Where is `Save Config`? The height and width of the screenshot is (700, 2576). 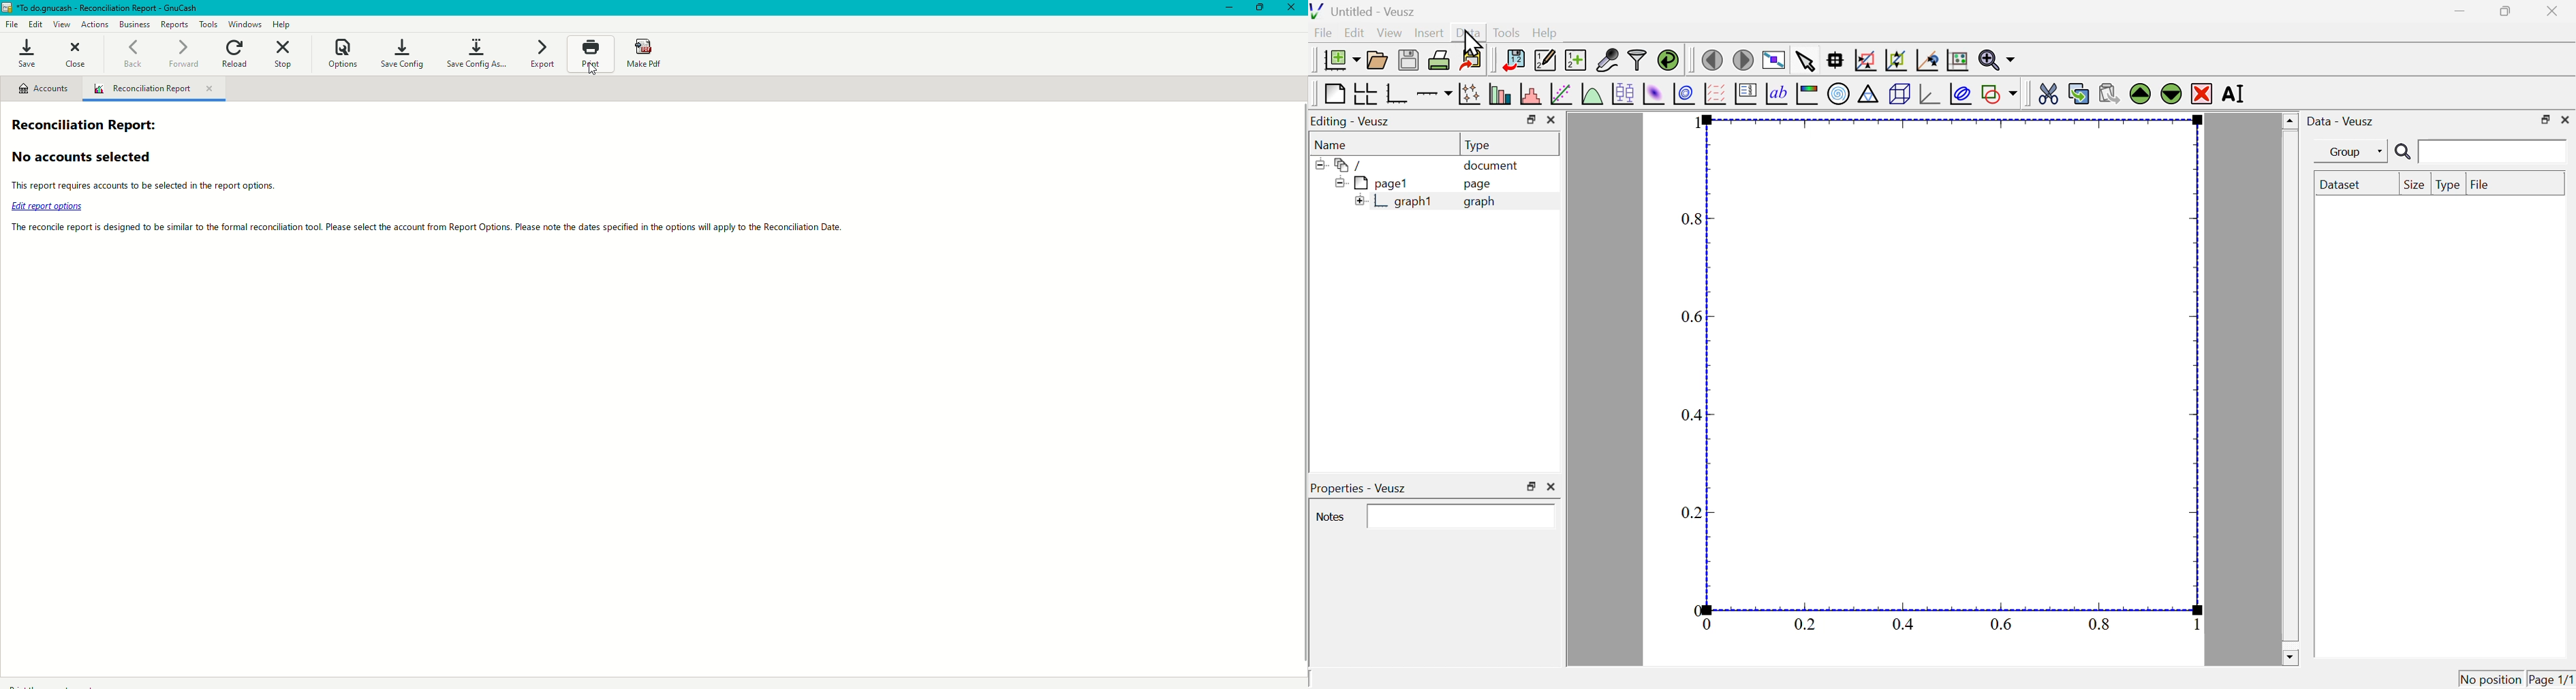
Save Config is located at coordinates (401, 50).